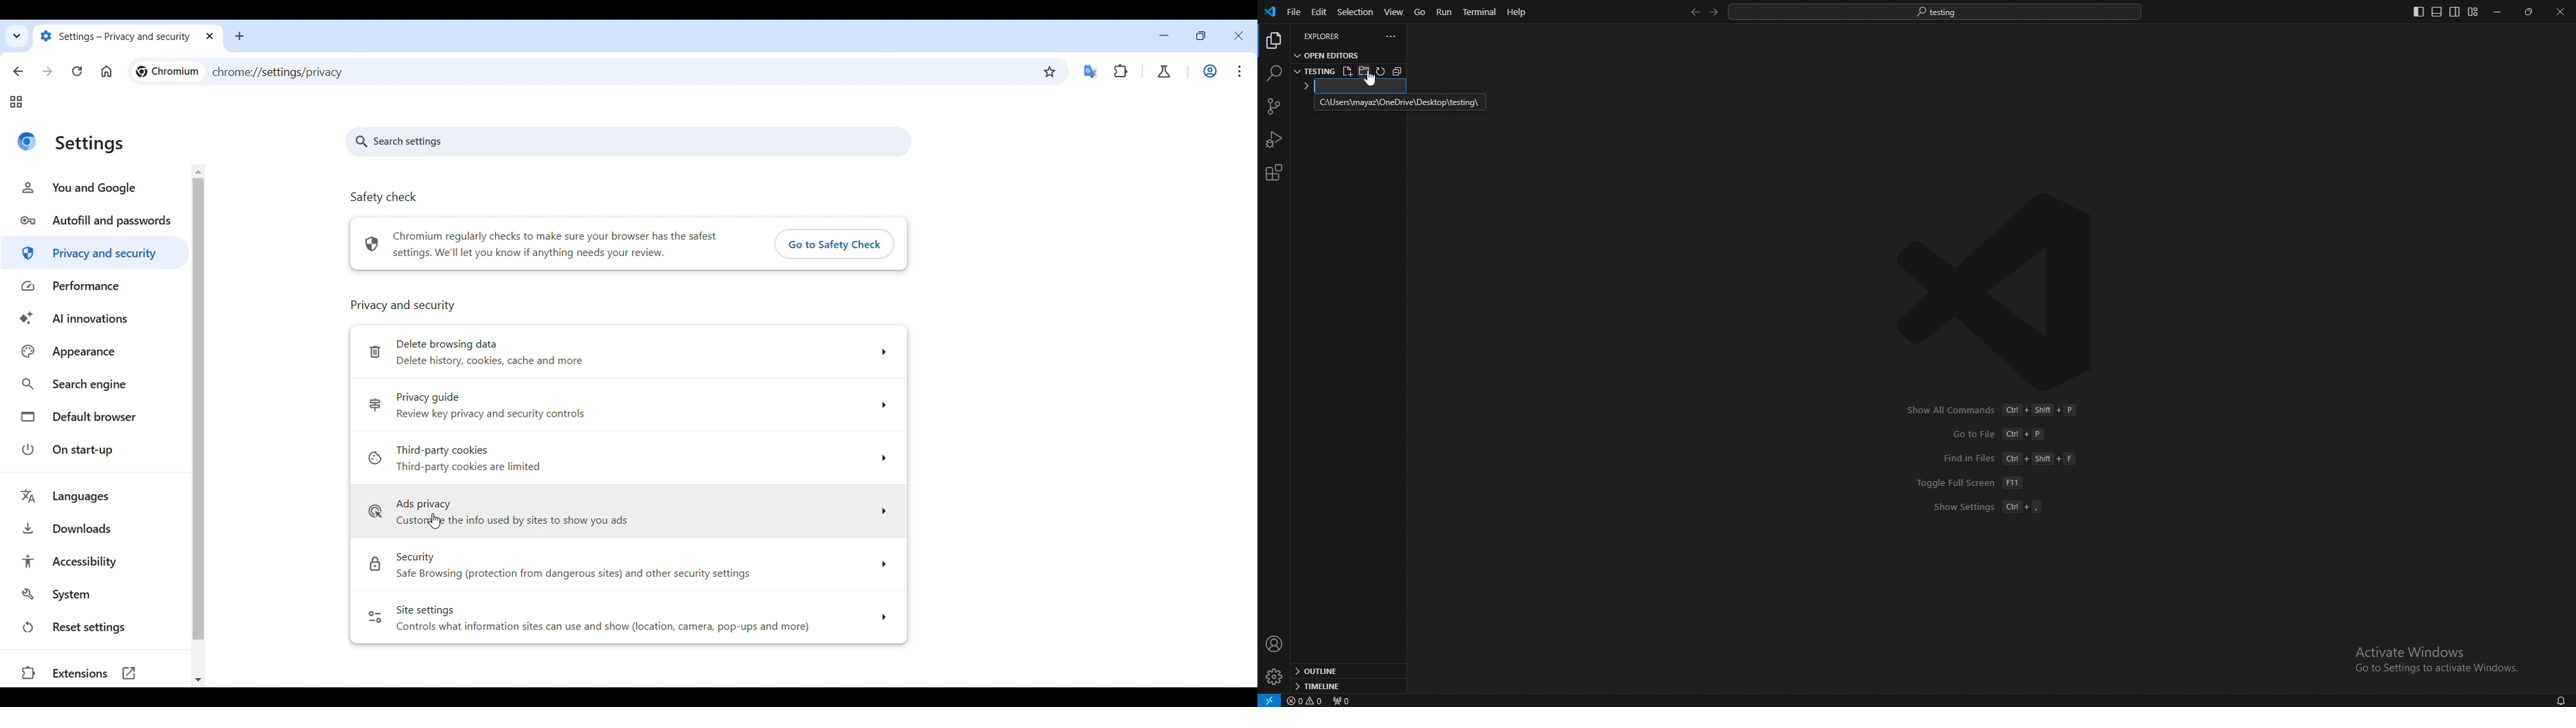 The width and height of the screenshot is (2576, 728). I want to click on ports forwarded, so click(1347, 701).